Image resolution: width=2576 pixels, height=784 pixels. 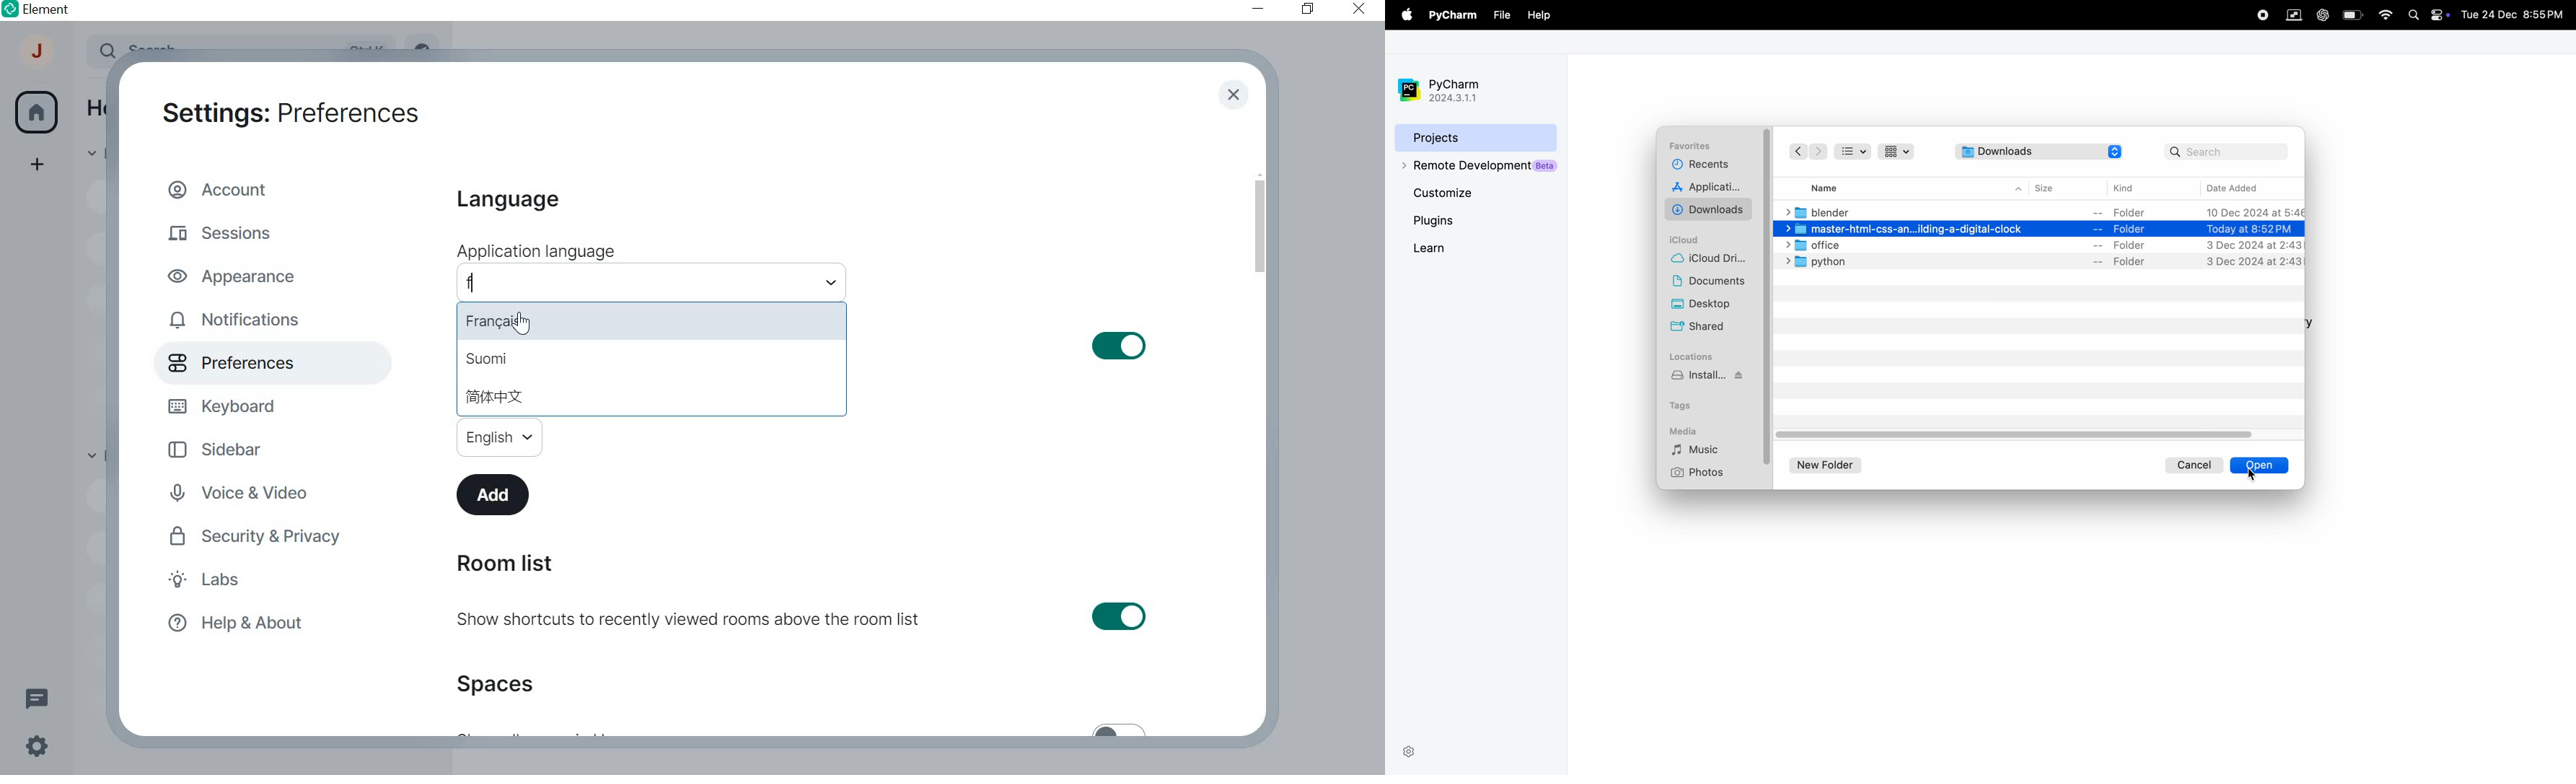 I want to click on CREATE A SPACE, so click(x=38, y=167).